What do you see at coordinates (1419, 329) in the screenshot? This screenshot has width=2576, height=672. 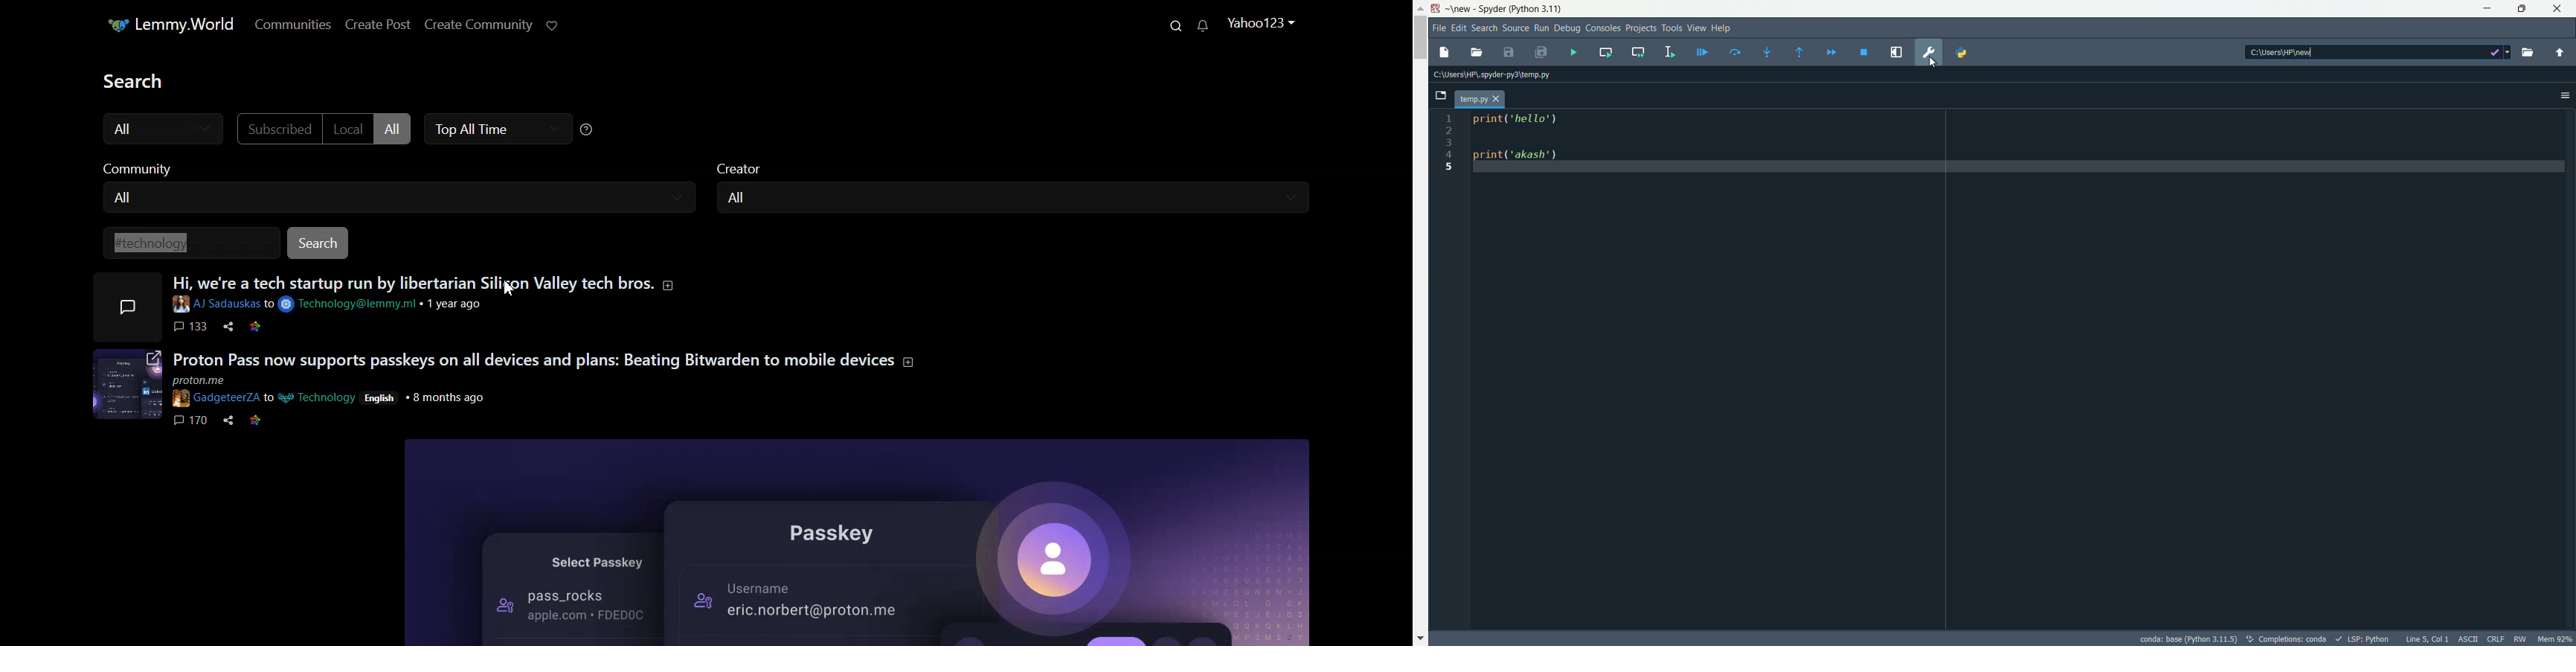 I see `scroll bar` at bounding box center [1419, 329].